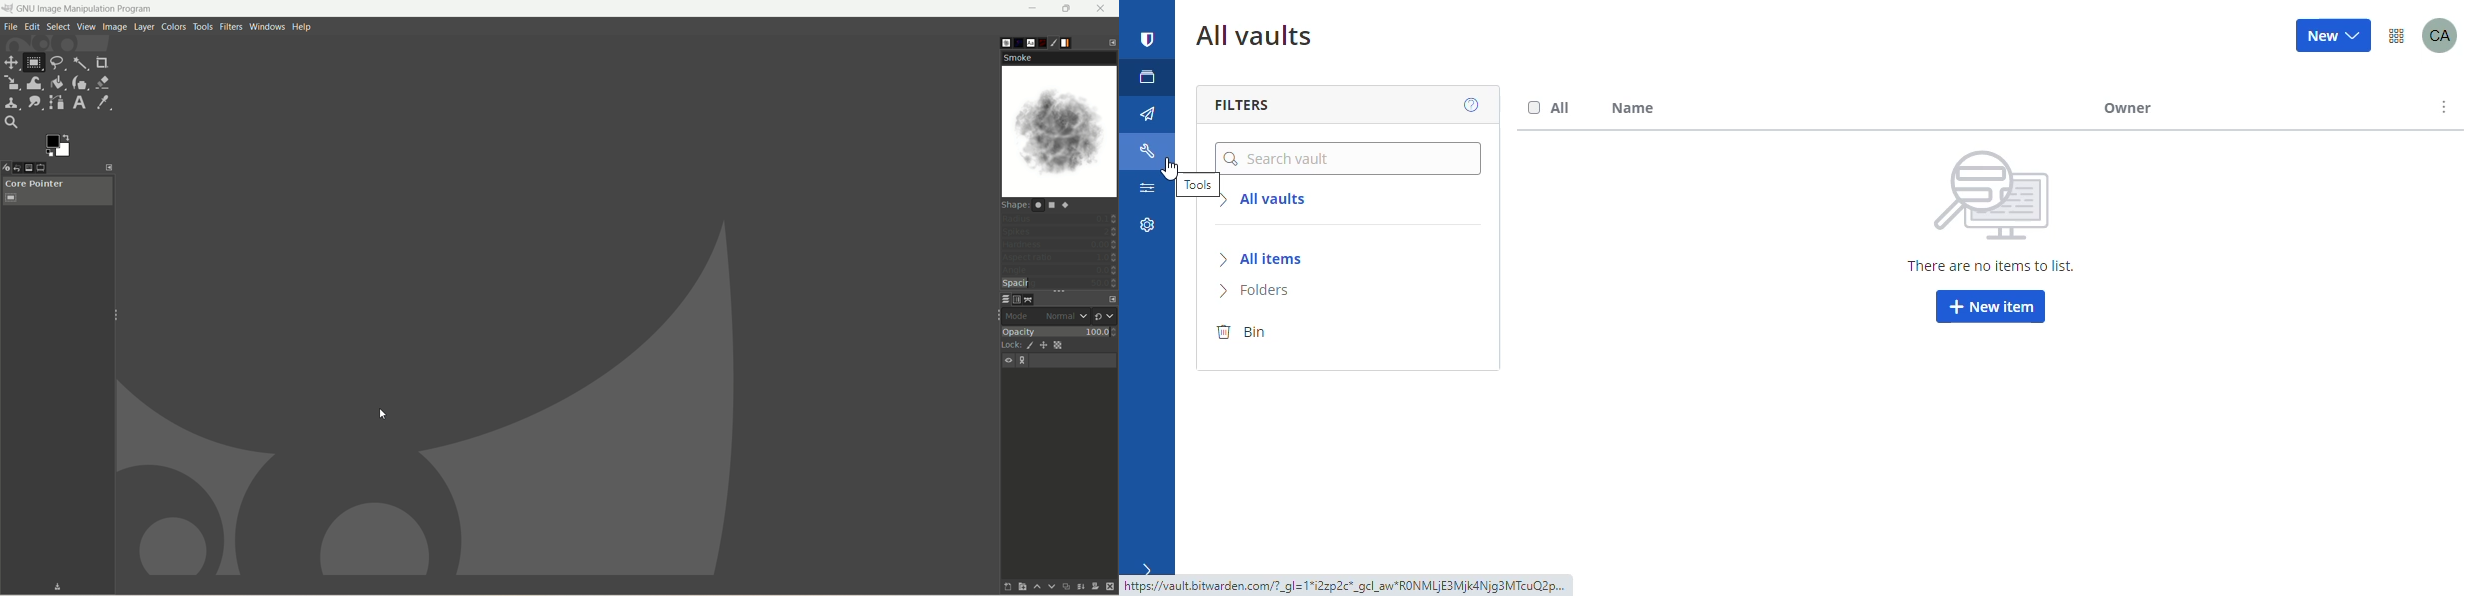 This screenshot has height=616, width=2492. I want to click on shape, so click(1042, 205).